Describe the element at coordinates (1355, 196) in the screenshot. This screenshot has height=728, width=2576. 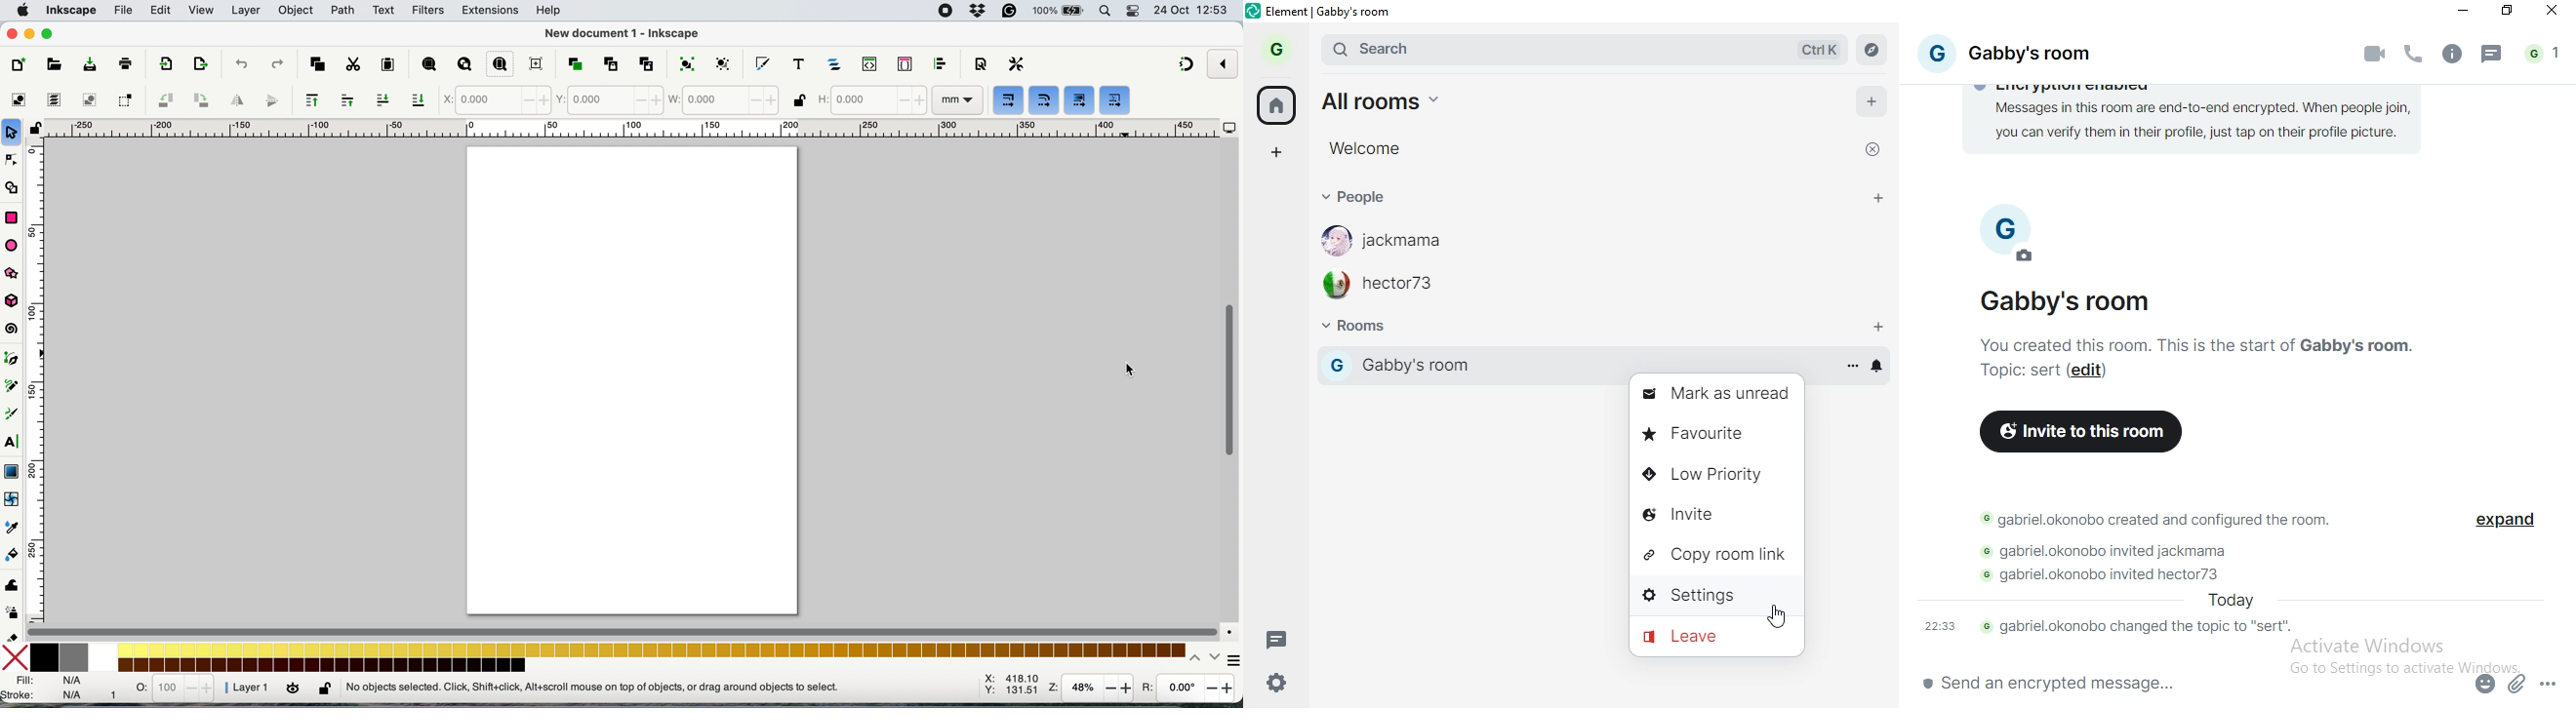
I see `people` at that location.